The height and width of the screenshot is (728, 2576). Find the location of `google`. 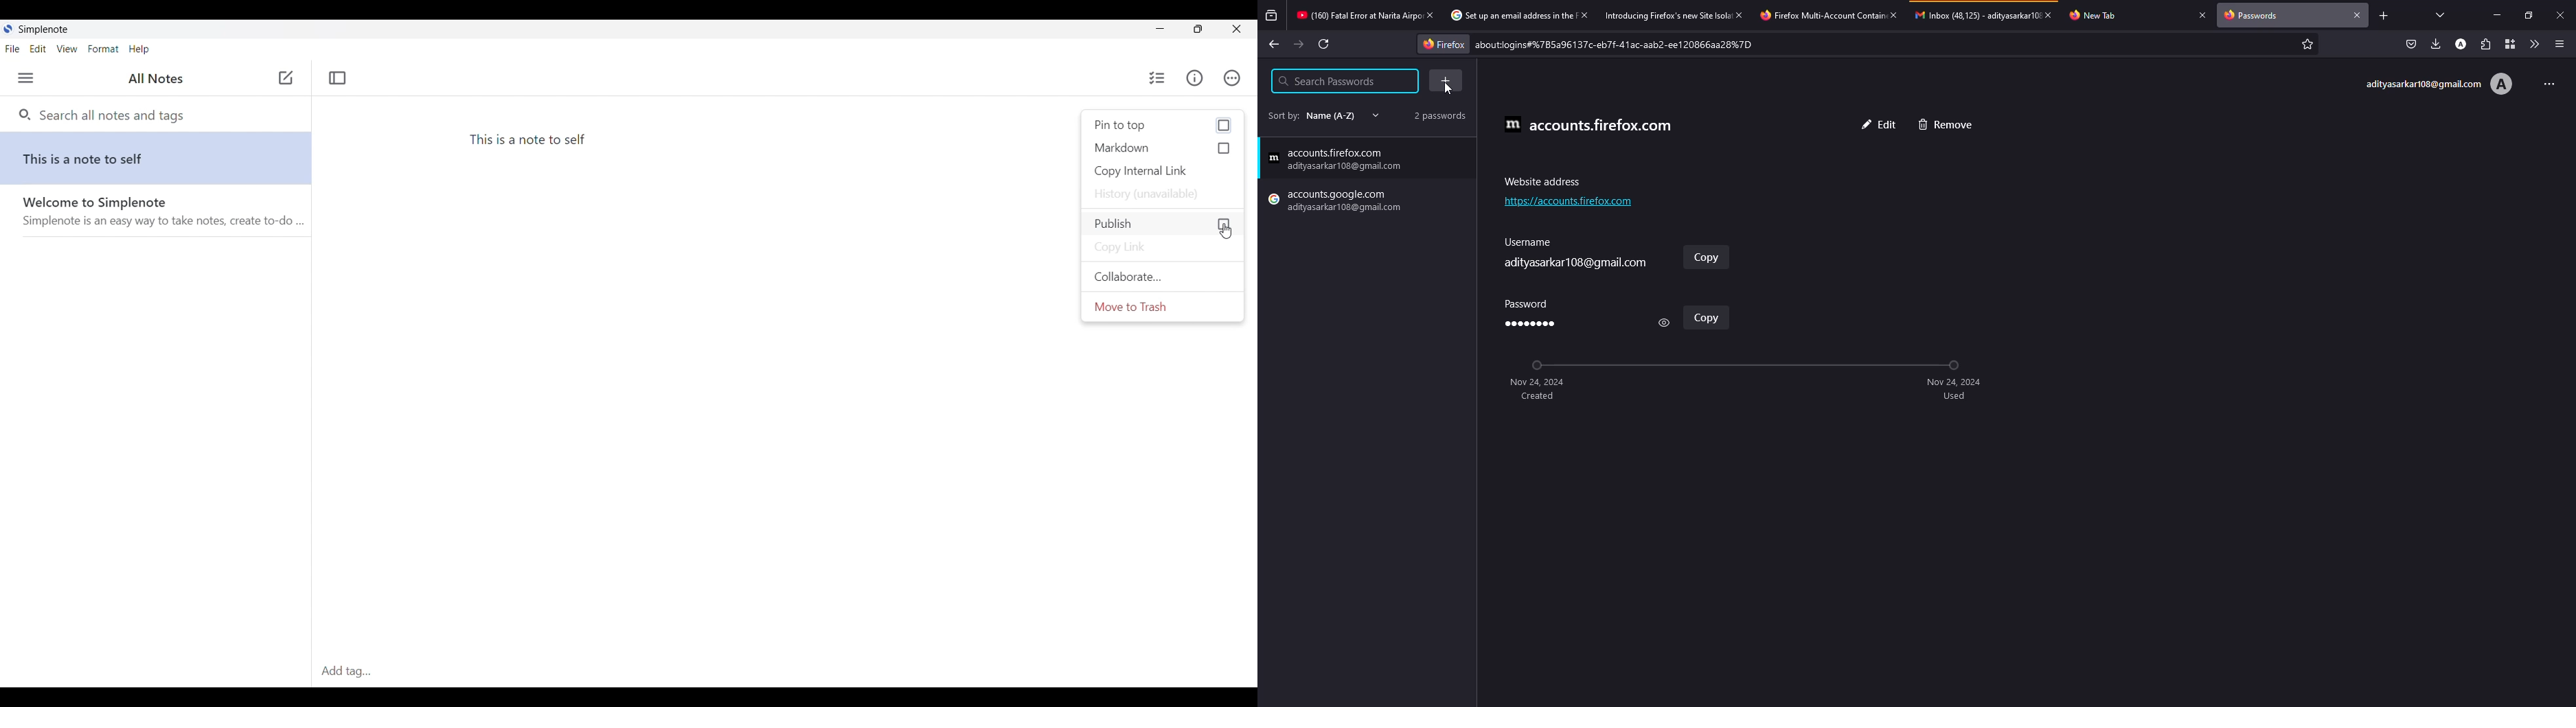

google is located at coordinates (1338, 201).